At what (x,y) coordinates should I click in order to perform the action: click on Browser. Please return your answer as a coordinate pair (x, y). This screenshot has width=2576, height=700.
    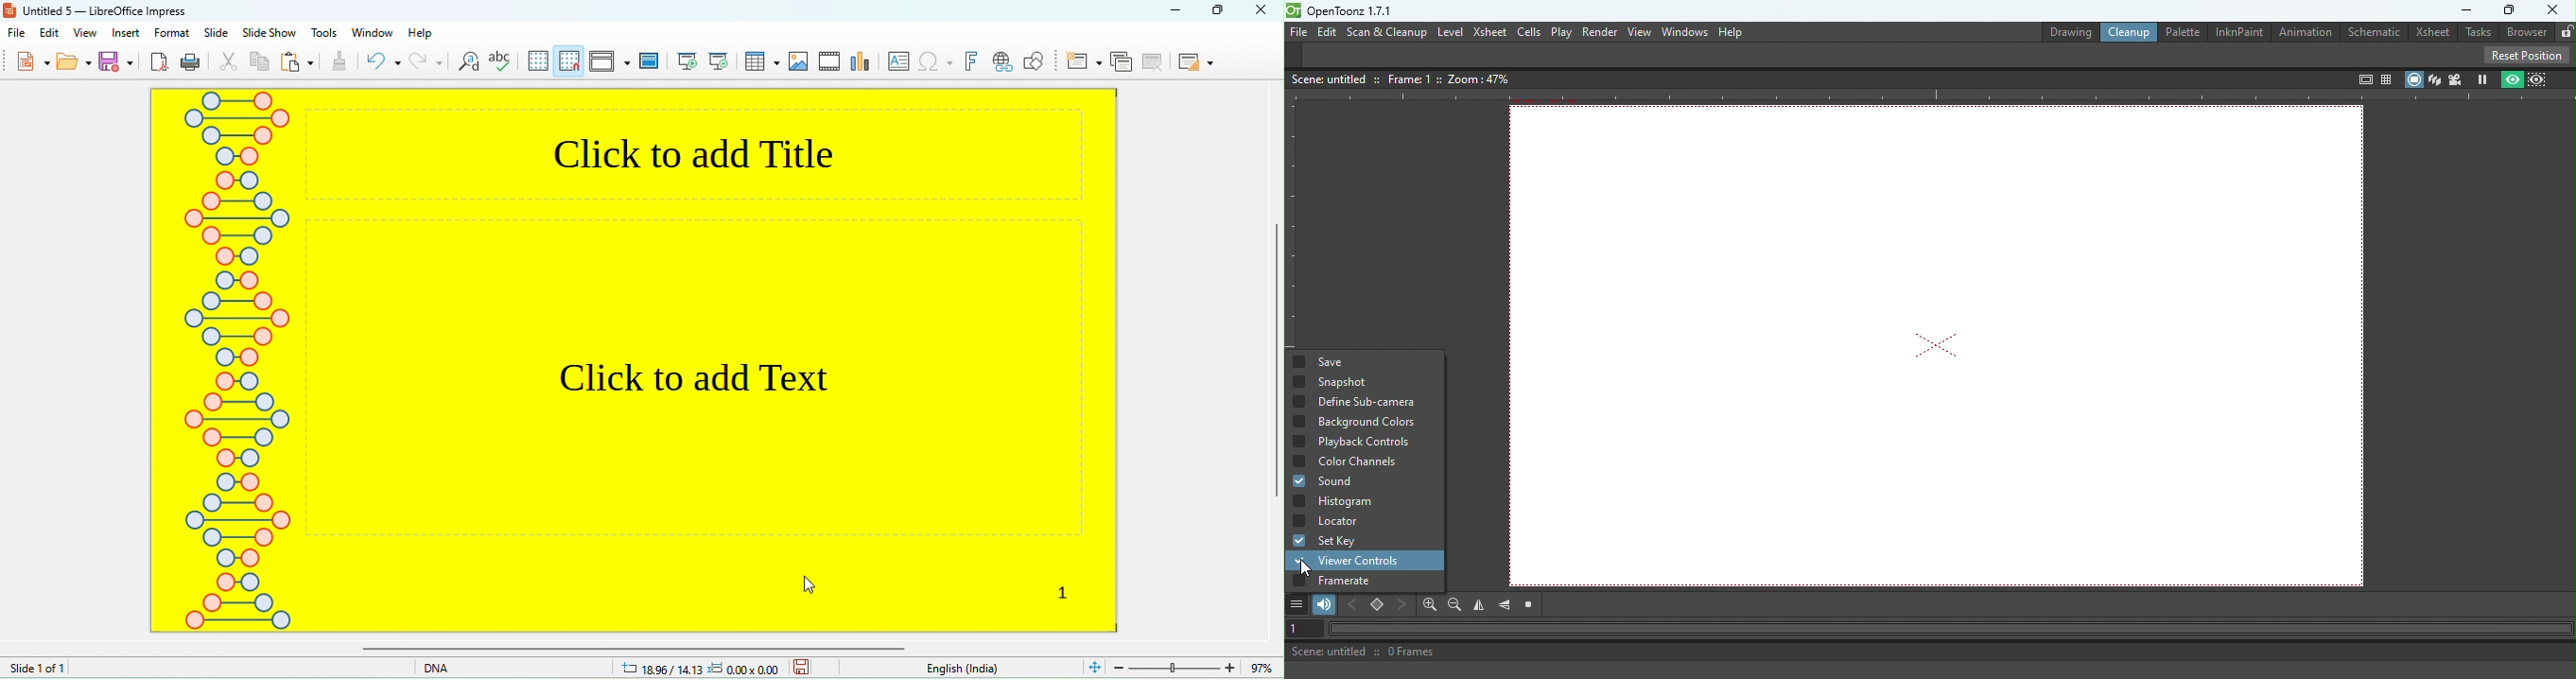
    Looking at the image, I should click on (2523, 32).